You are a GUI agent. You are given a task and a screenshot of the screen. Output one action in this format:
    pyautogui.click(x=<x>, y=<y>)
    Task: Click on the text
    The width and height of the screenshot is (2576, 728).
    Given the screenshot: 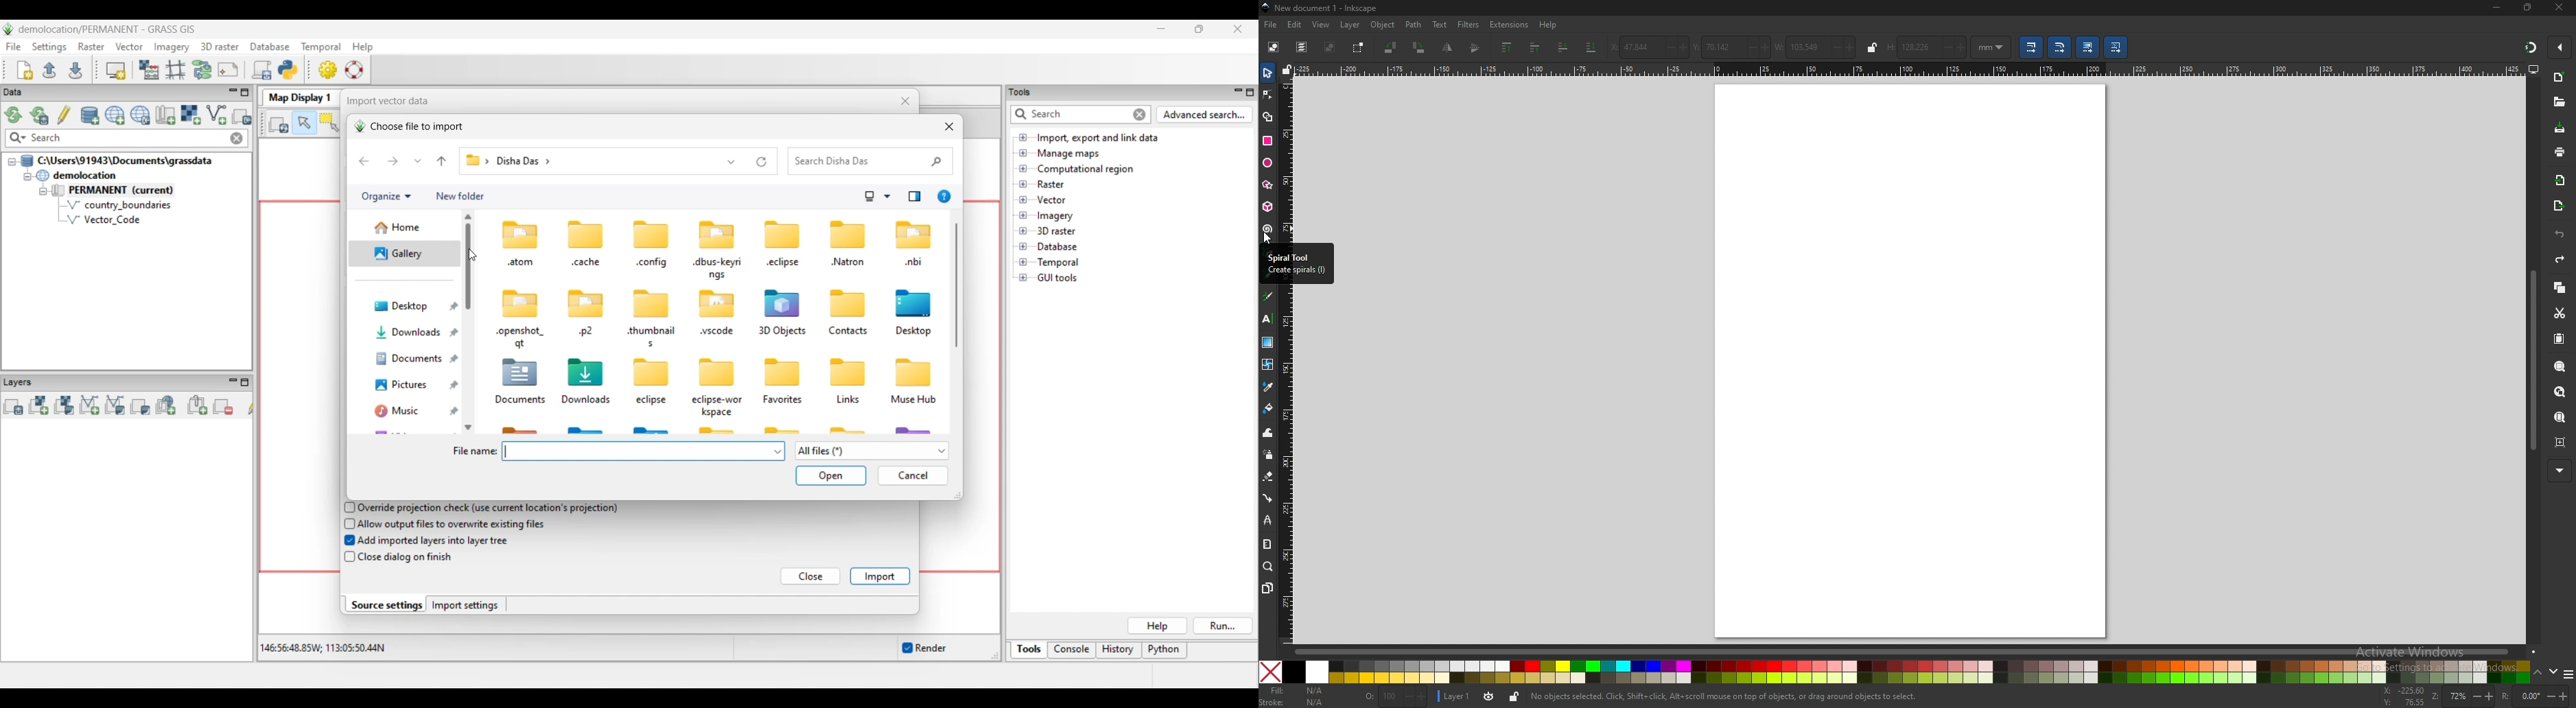 What is the action you would take?
    pyautogui.click(x=1439, y=25)
    